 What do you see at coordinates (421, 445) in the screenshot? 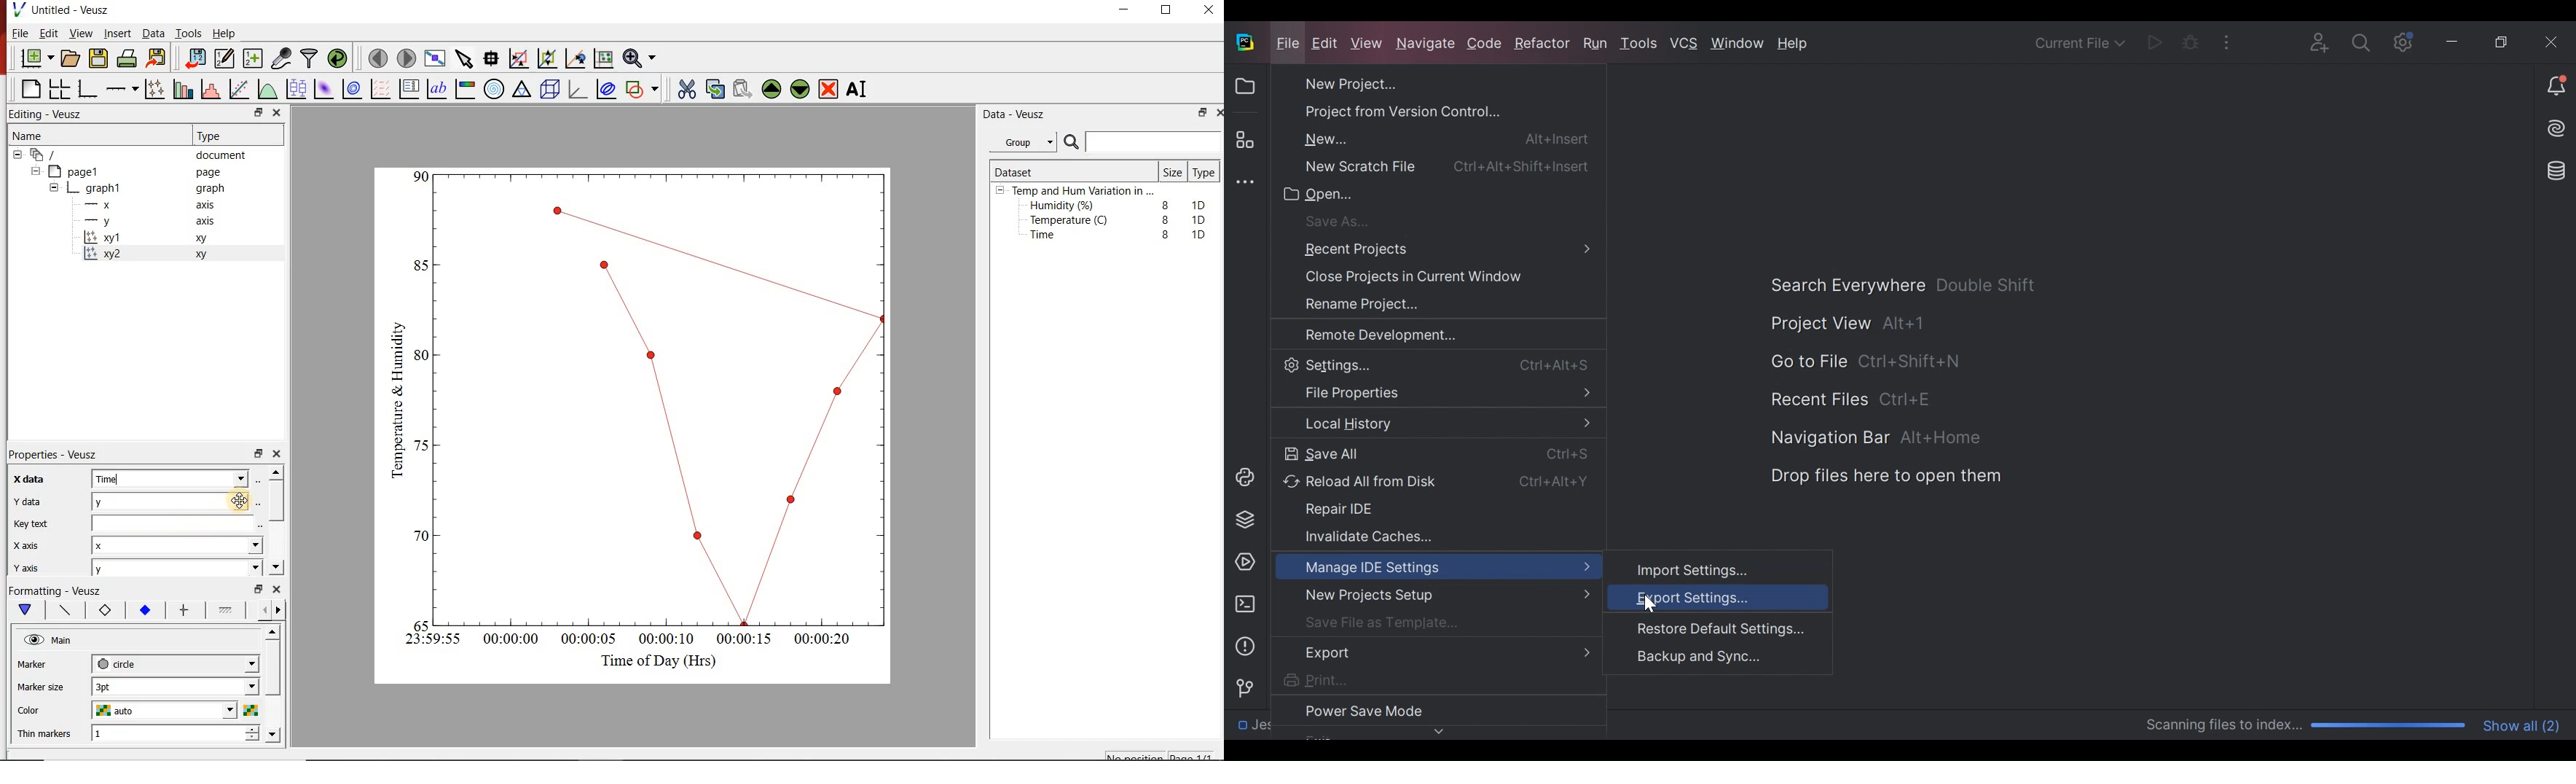
I see `0.4` at bounding box center [421, 445].